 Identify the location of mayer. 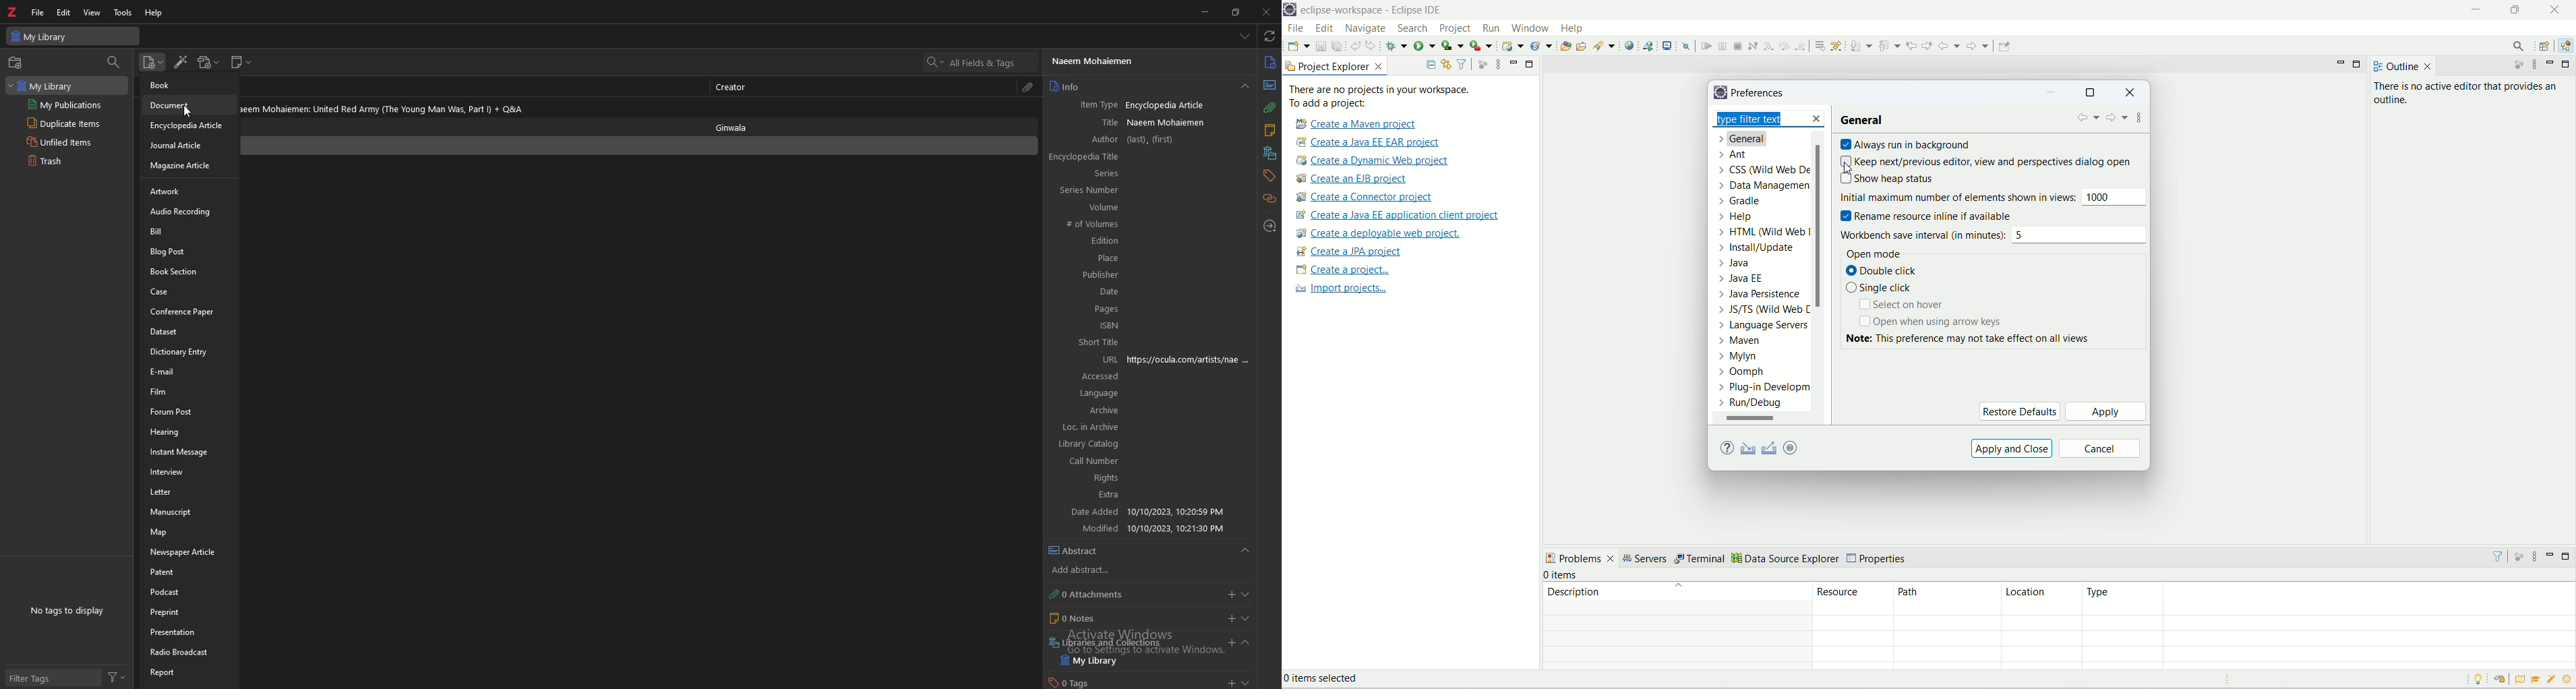
(1743, 342).